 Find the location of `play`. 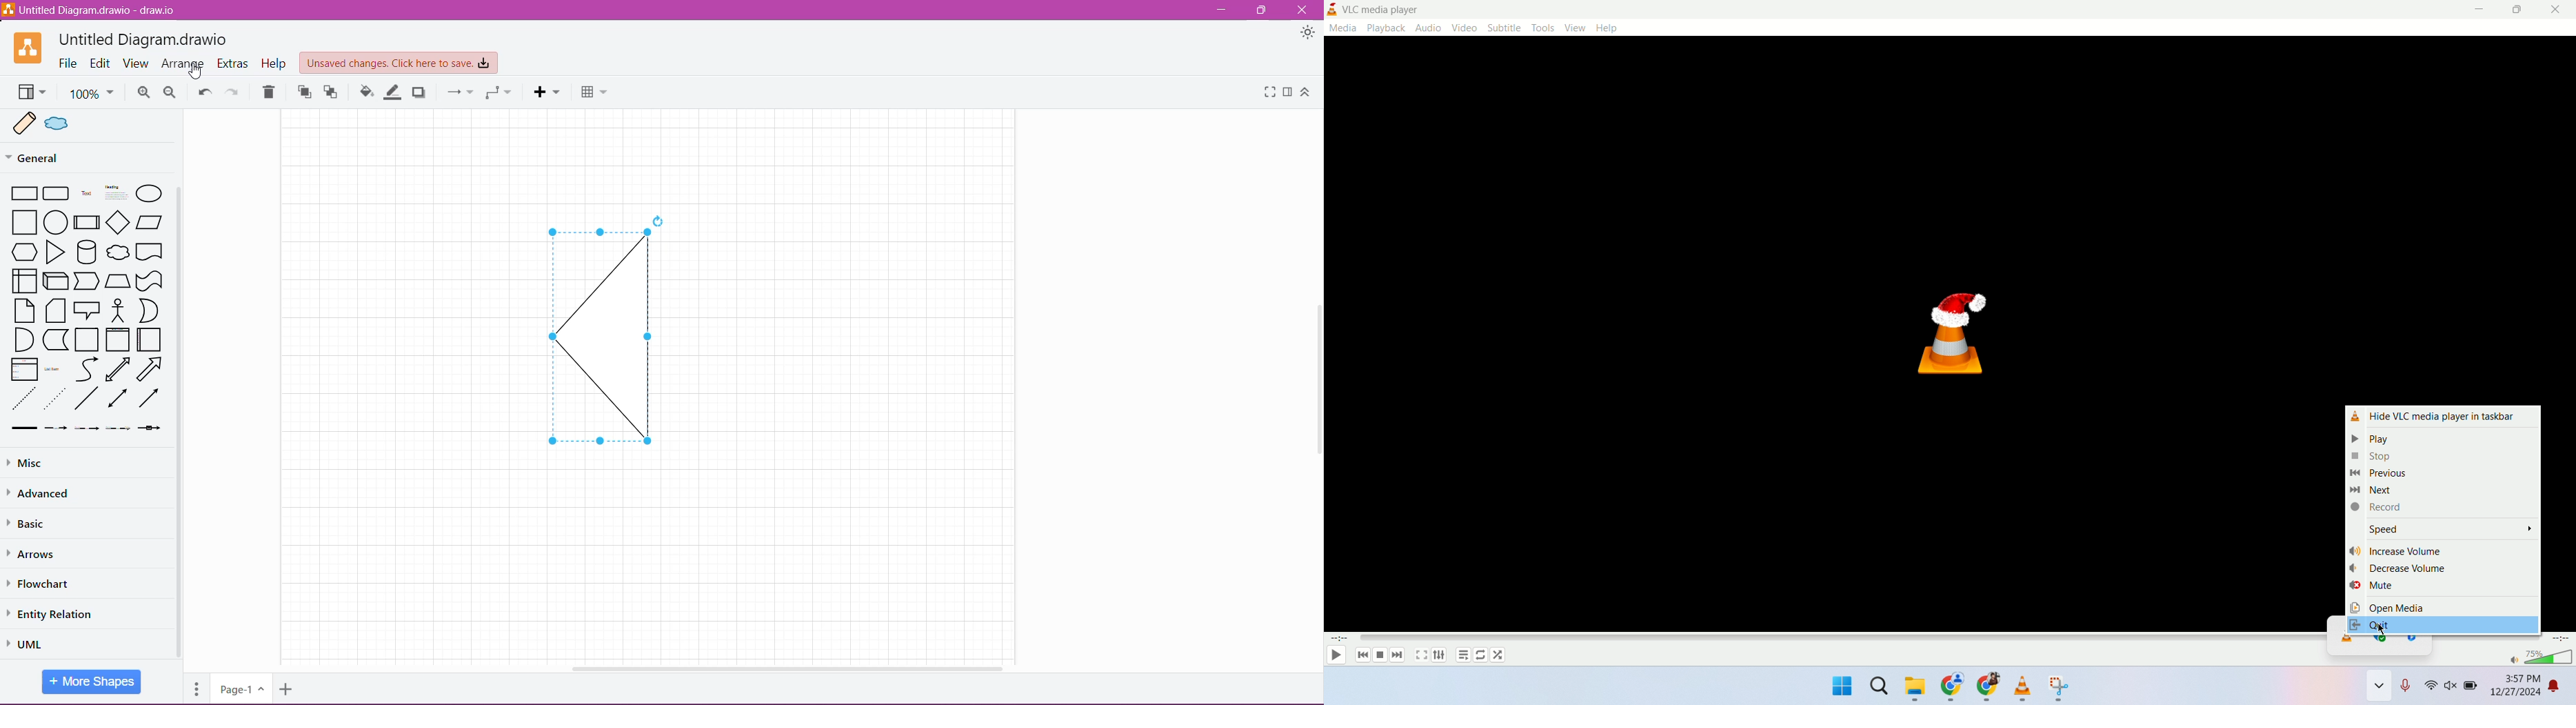

play is located at coordinates (2437, 437).